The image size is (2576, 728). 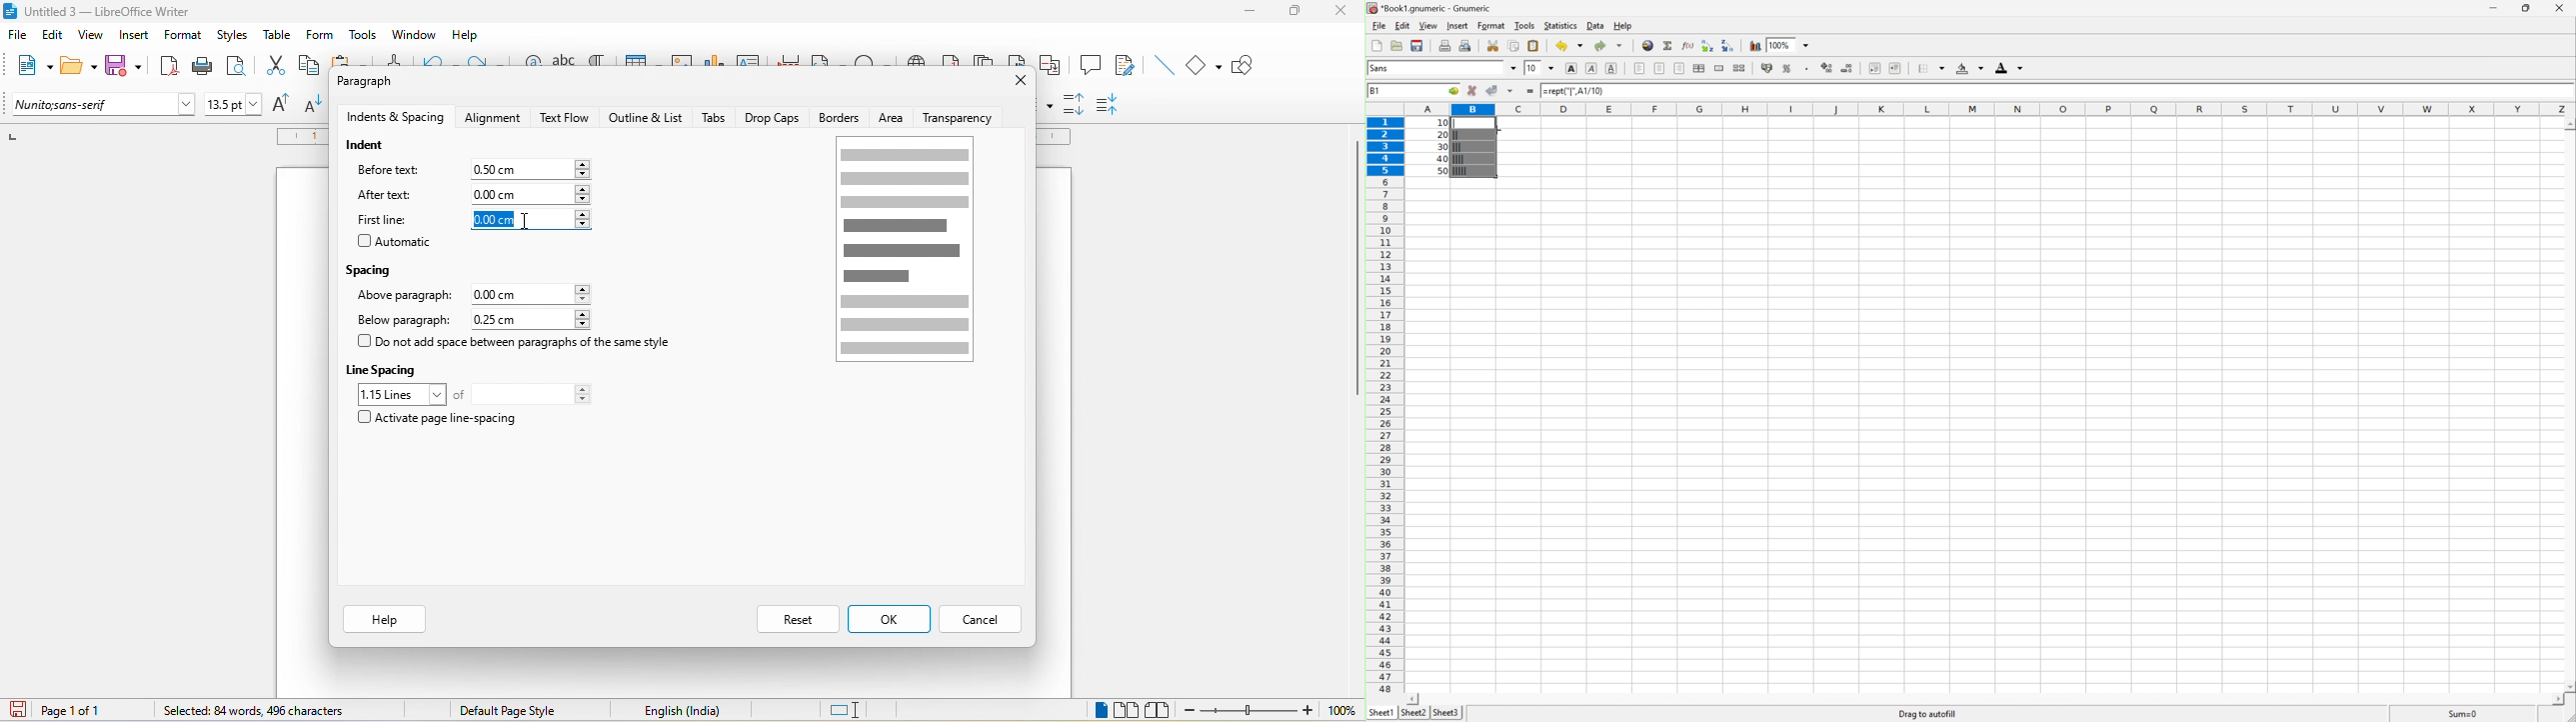 I want to click on copy, so click(x=310, y=67).